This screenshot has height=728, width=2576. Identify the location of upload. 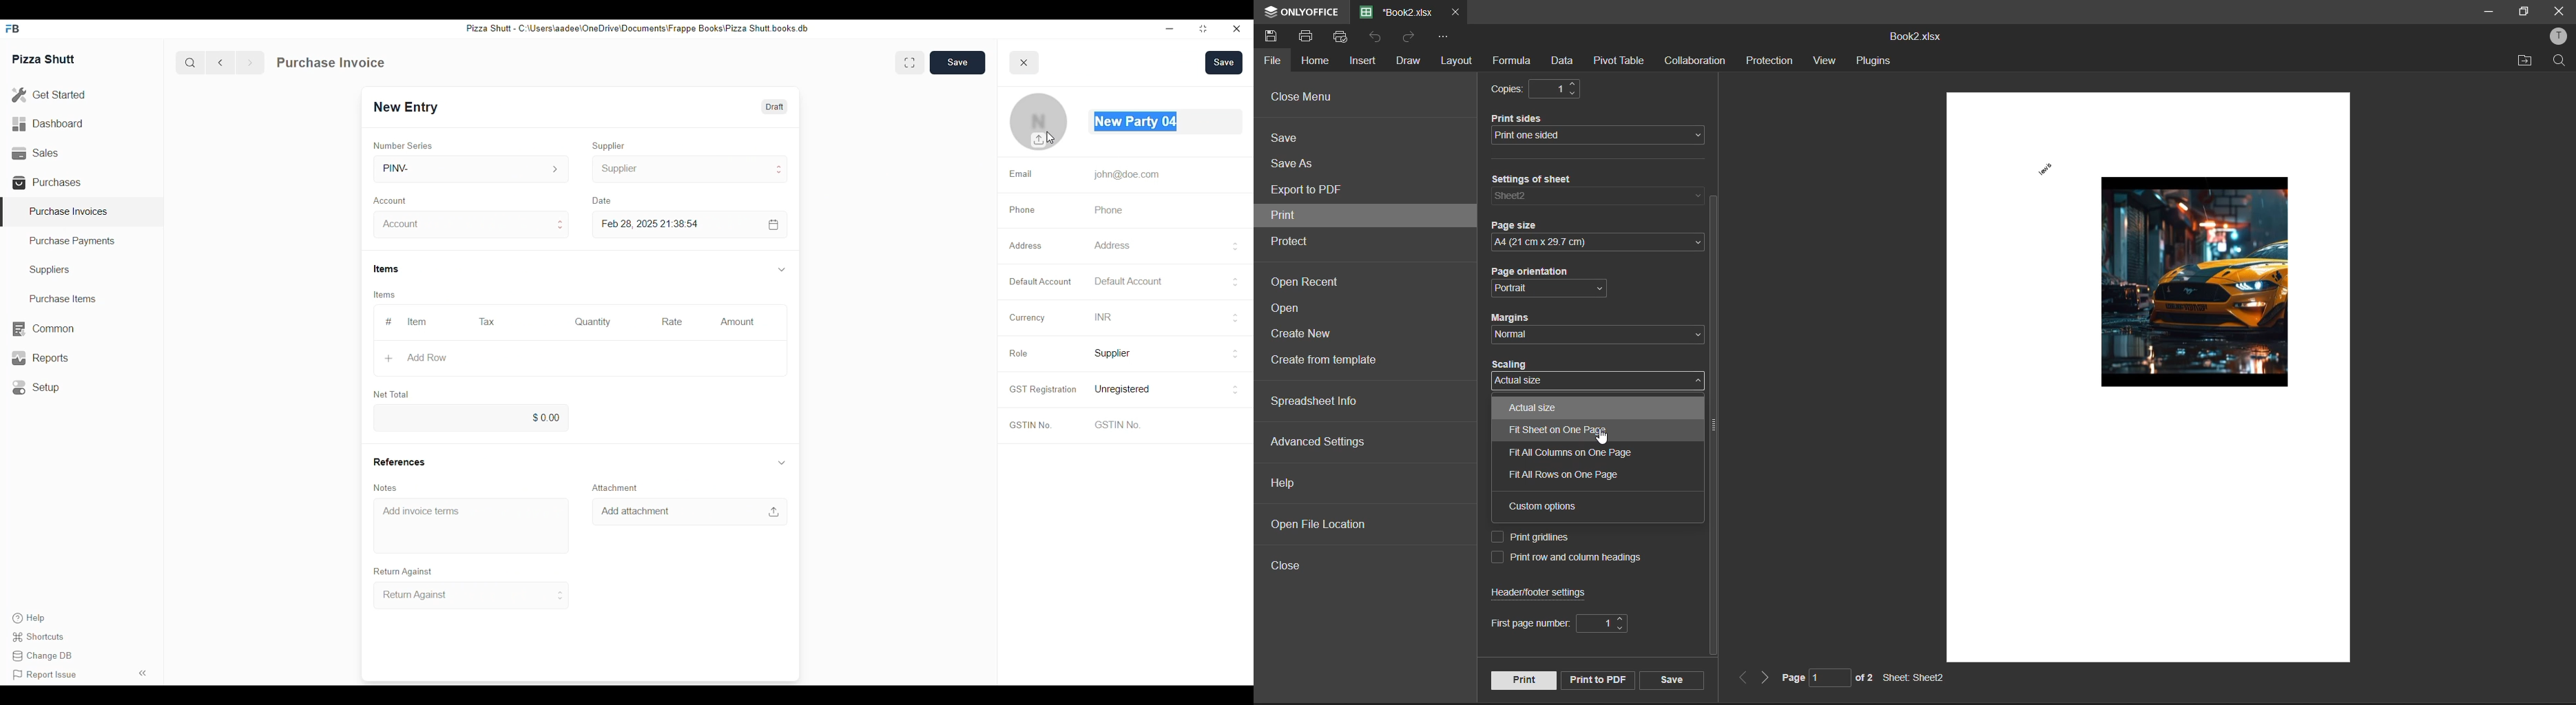
(773, 512).